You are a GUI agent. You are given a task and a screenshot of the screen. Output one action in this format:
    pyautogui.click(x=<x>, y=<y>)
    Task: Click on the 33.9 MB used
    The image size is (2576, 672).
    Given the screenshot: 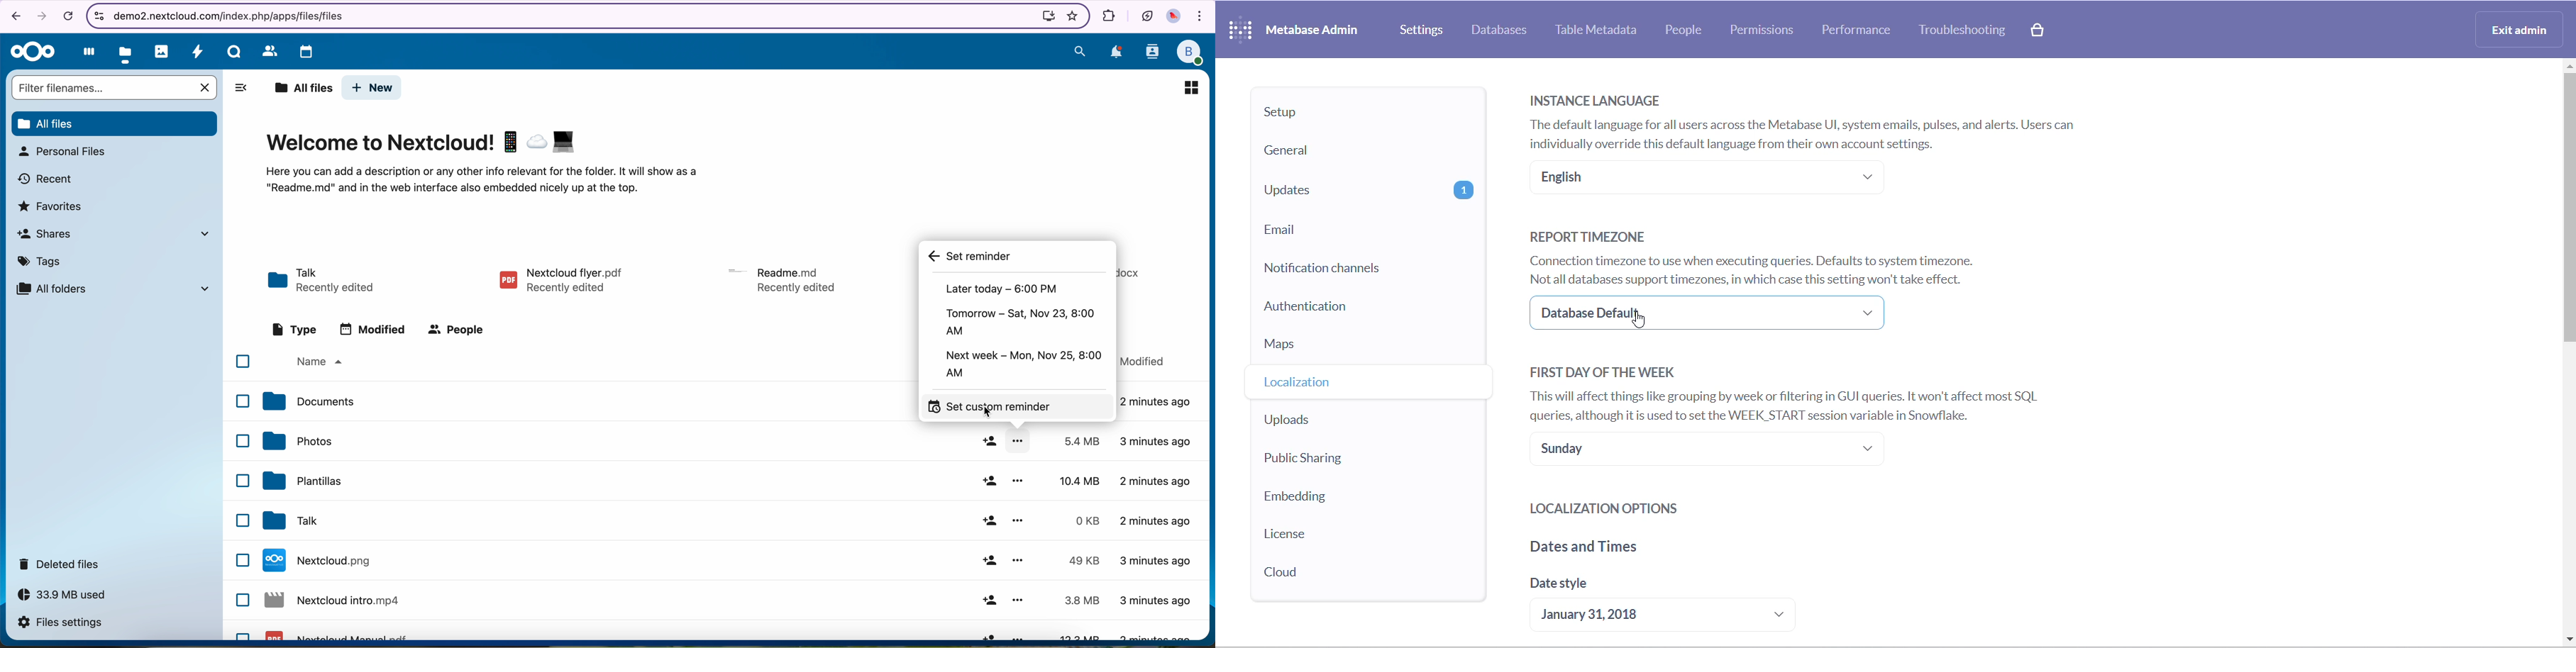 What is the action you would take?
    pyautogui.click(x=62, y=596)
    